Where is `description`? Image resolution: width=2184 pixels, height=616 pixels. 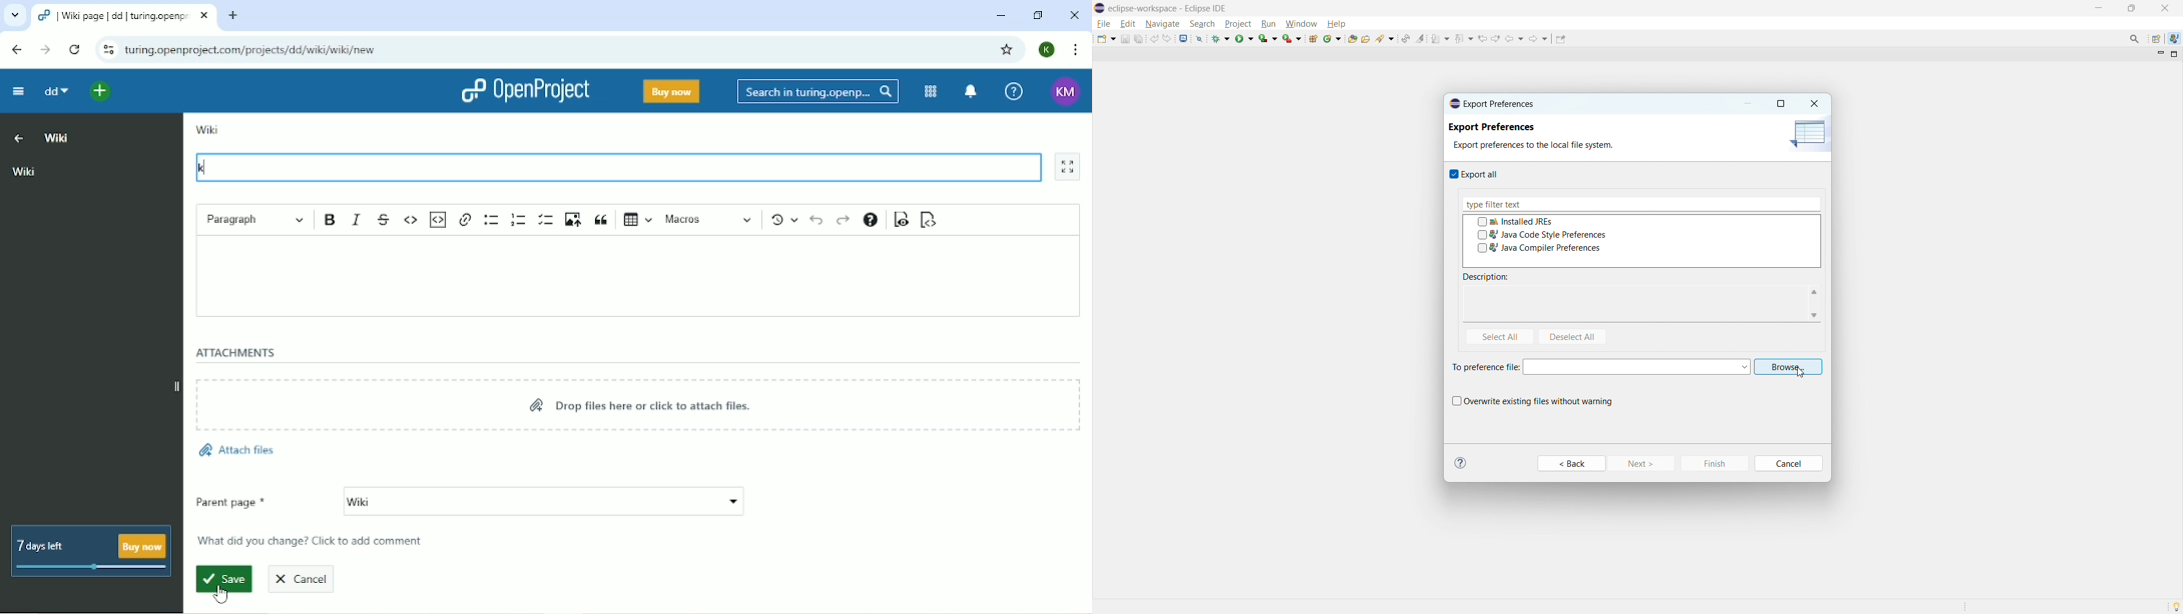 description is located at coordinates (1486, 276).